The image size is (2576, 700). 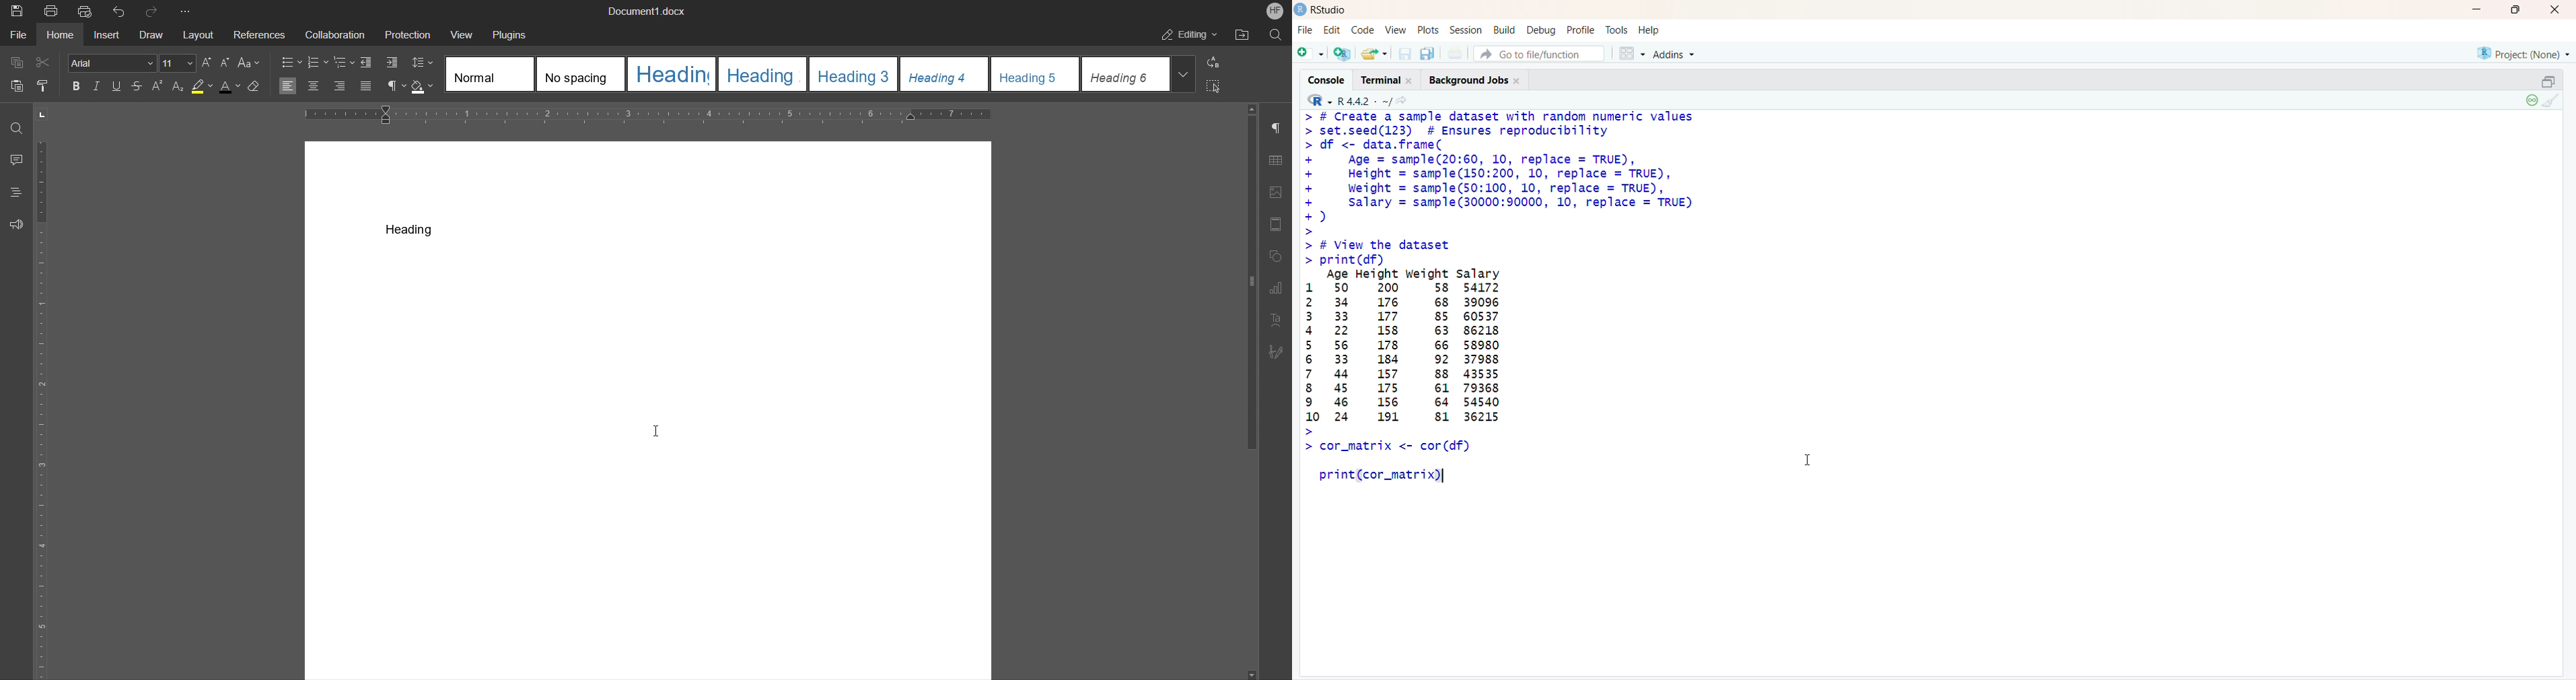 I want to click on Posts, so click(x=1426, y=29).